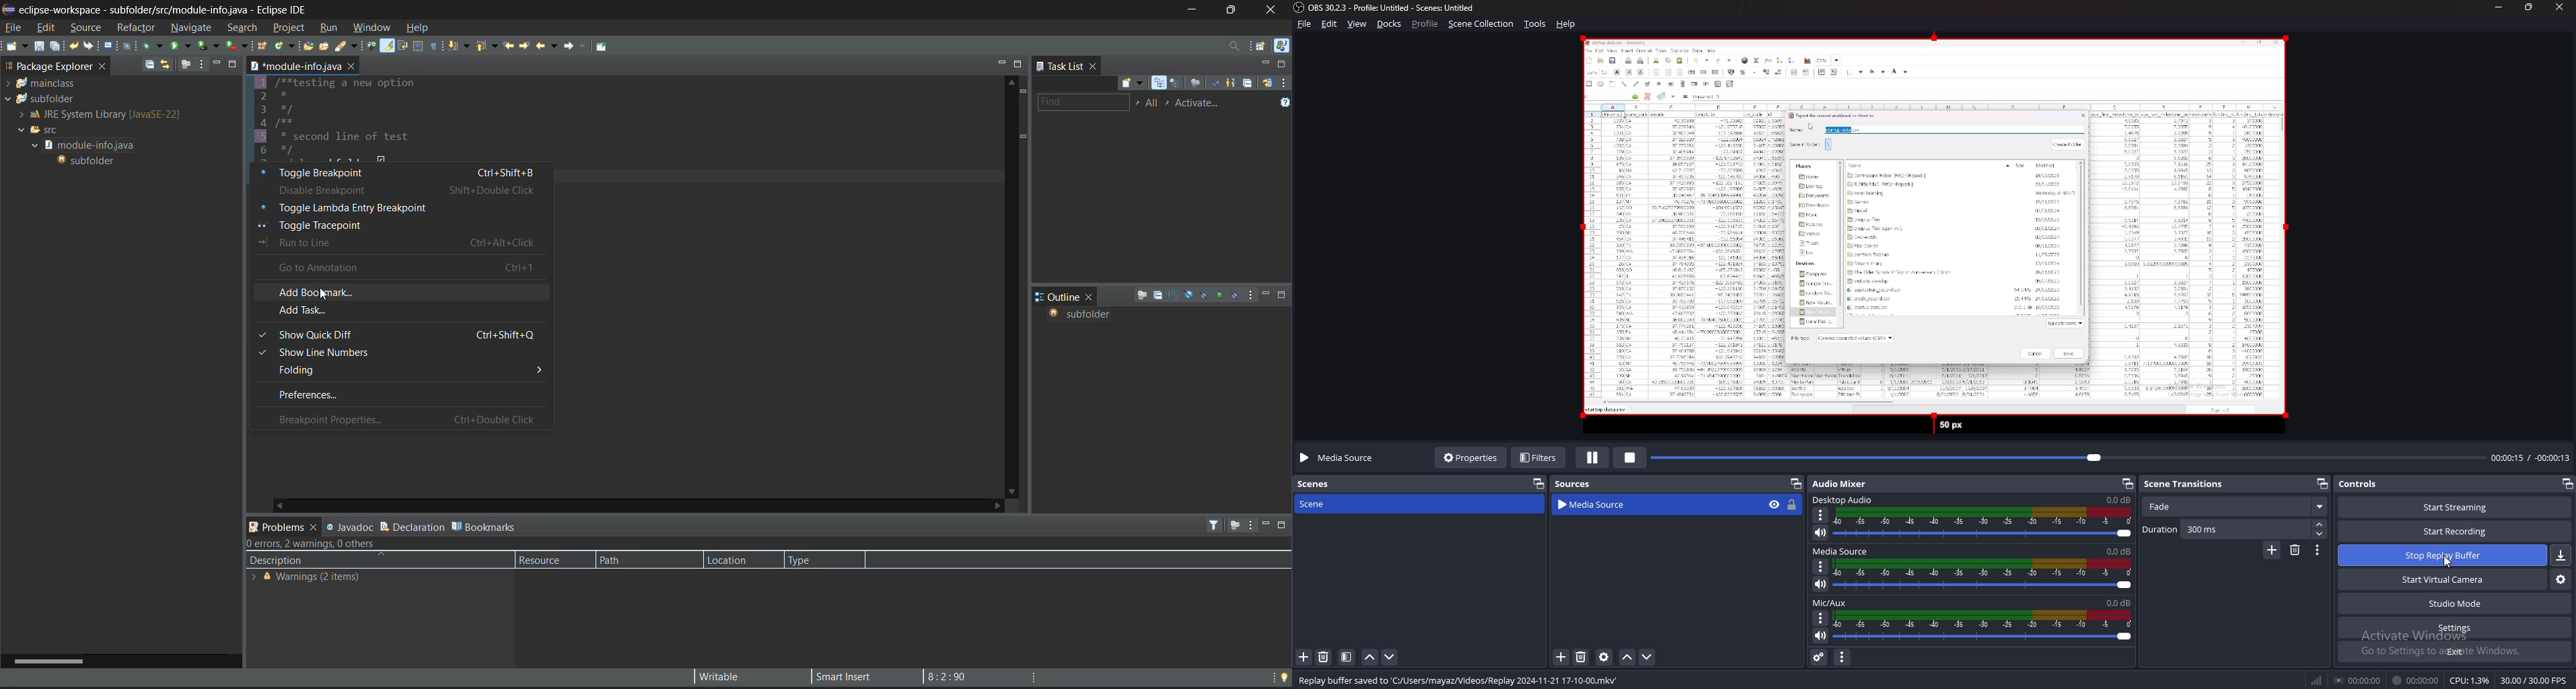 The height and width of the screenshot is (700, 2576). Describe the element at coordinates (2126, 483) in the screenshot. I see `pop out` at that location.